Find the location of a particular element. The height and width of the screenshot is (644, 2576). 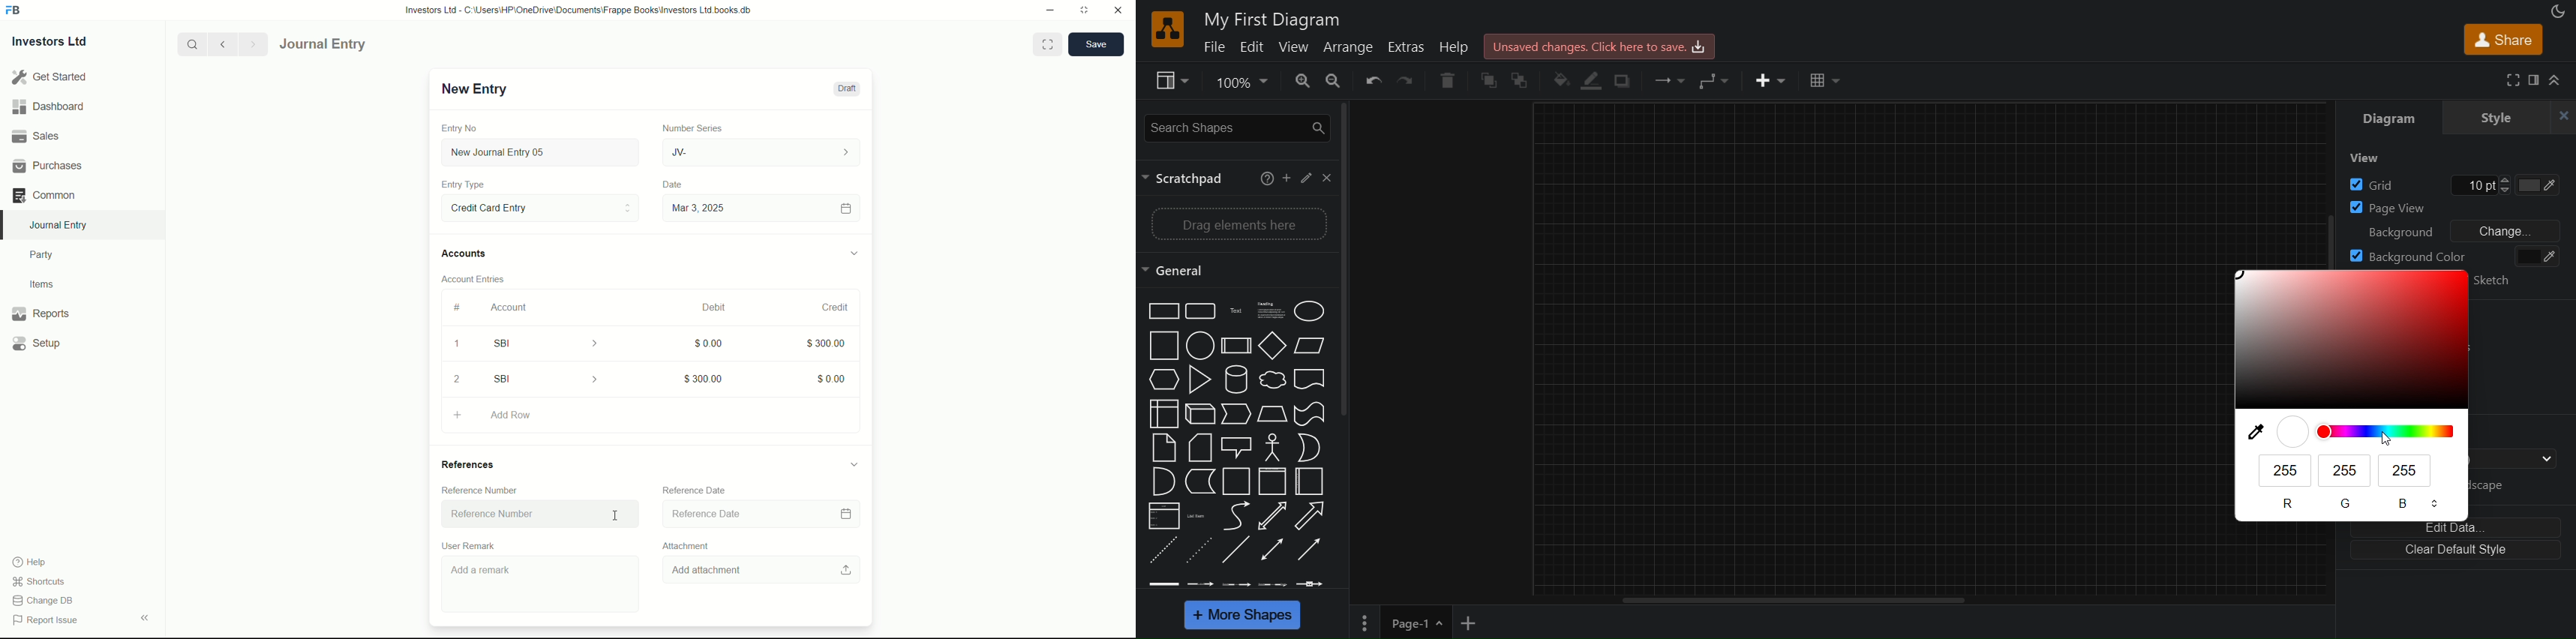

general is located at coordinates (1178, 270).